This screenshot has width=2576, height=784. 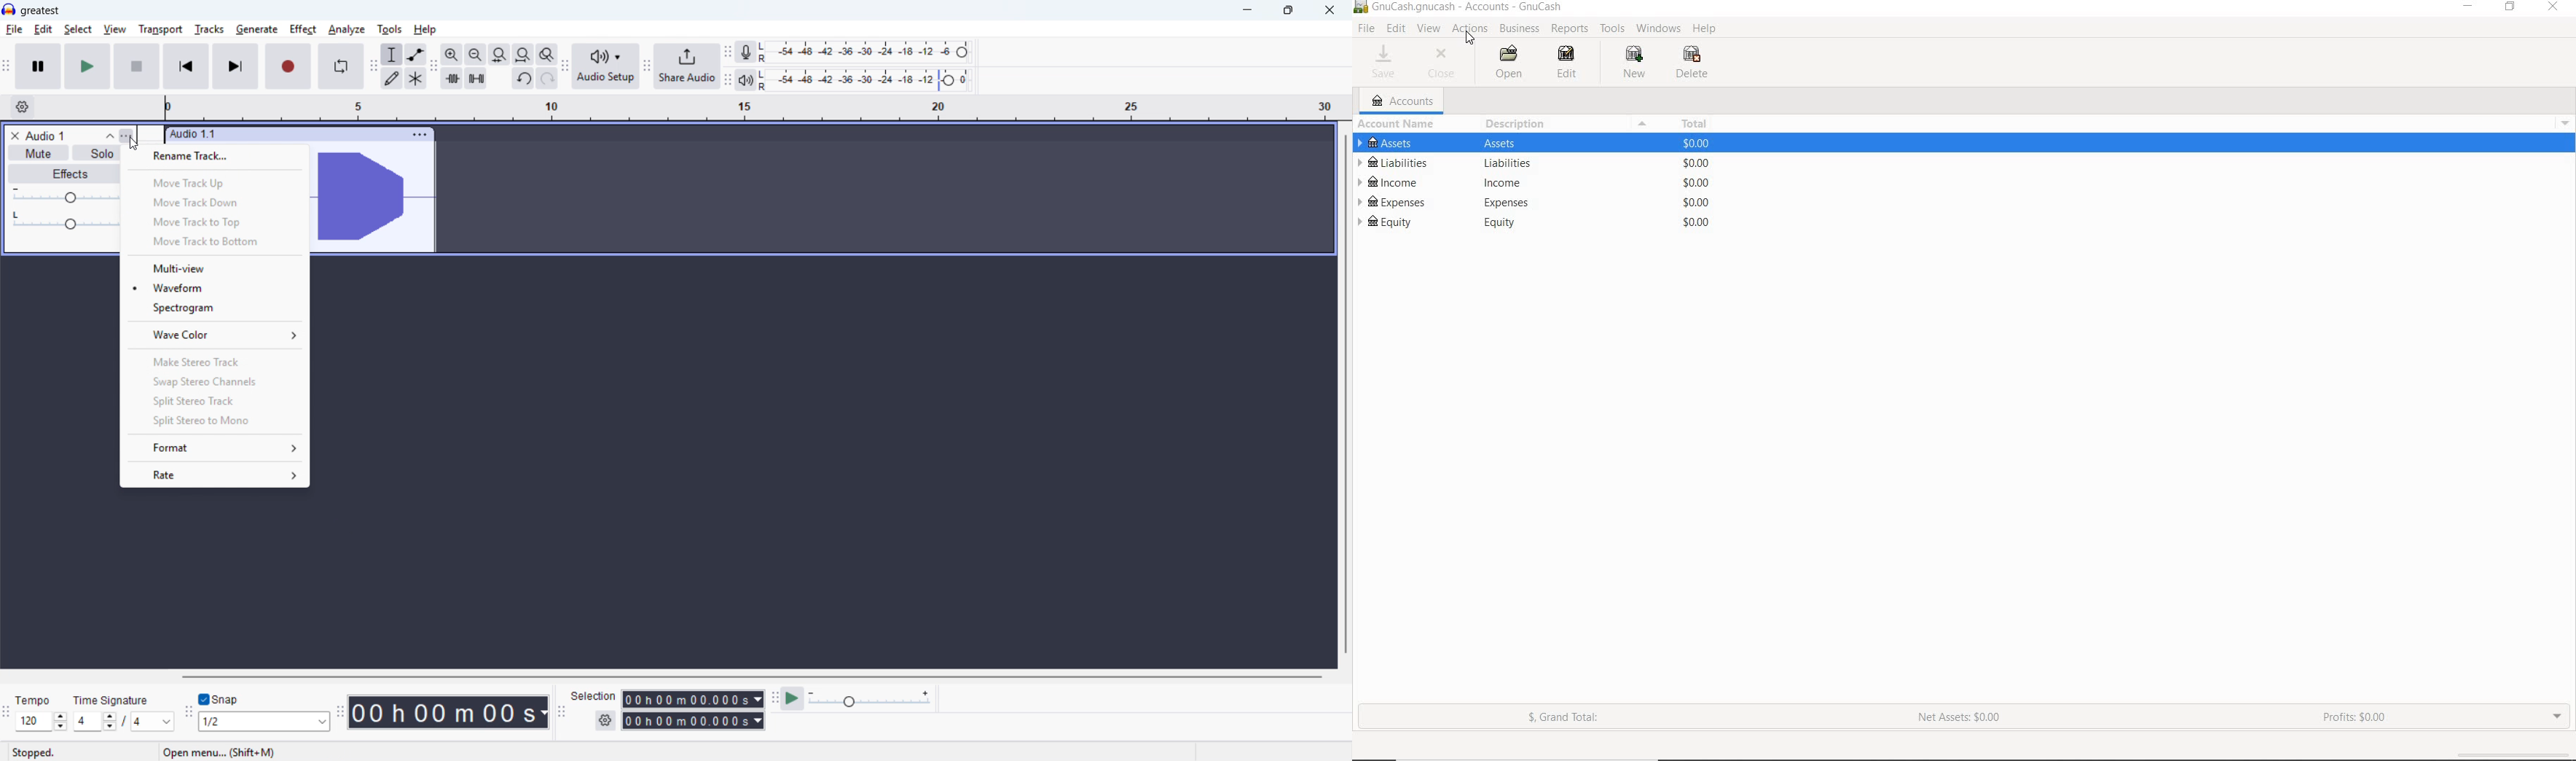 I want to click on tools toolbar, so click(x=373, y=68).